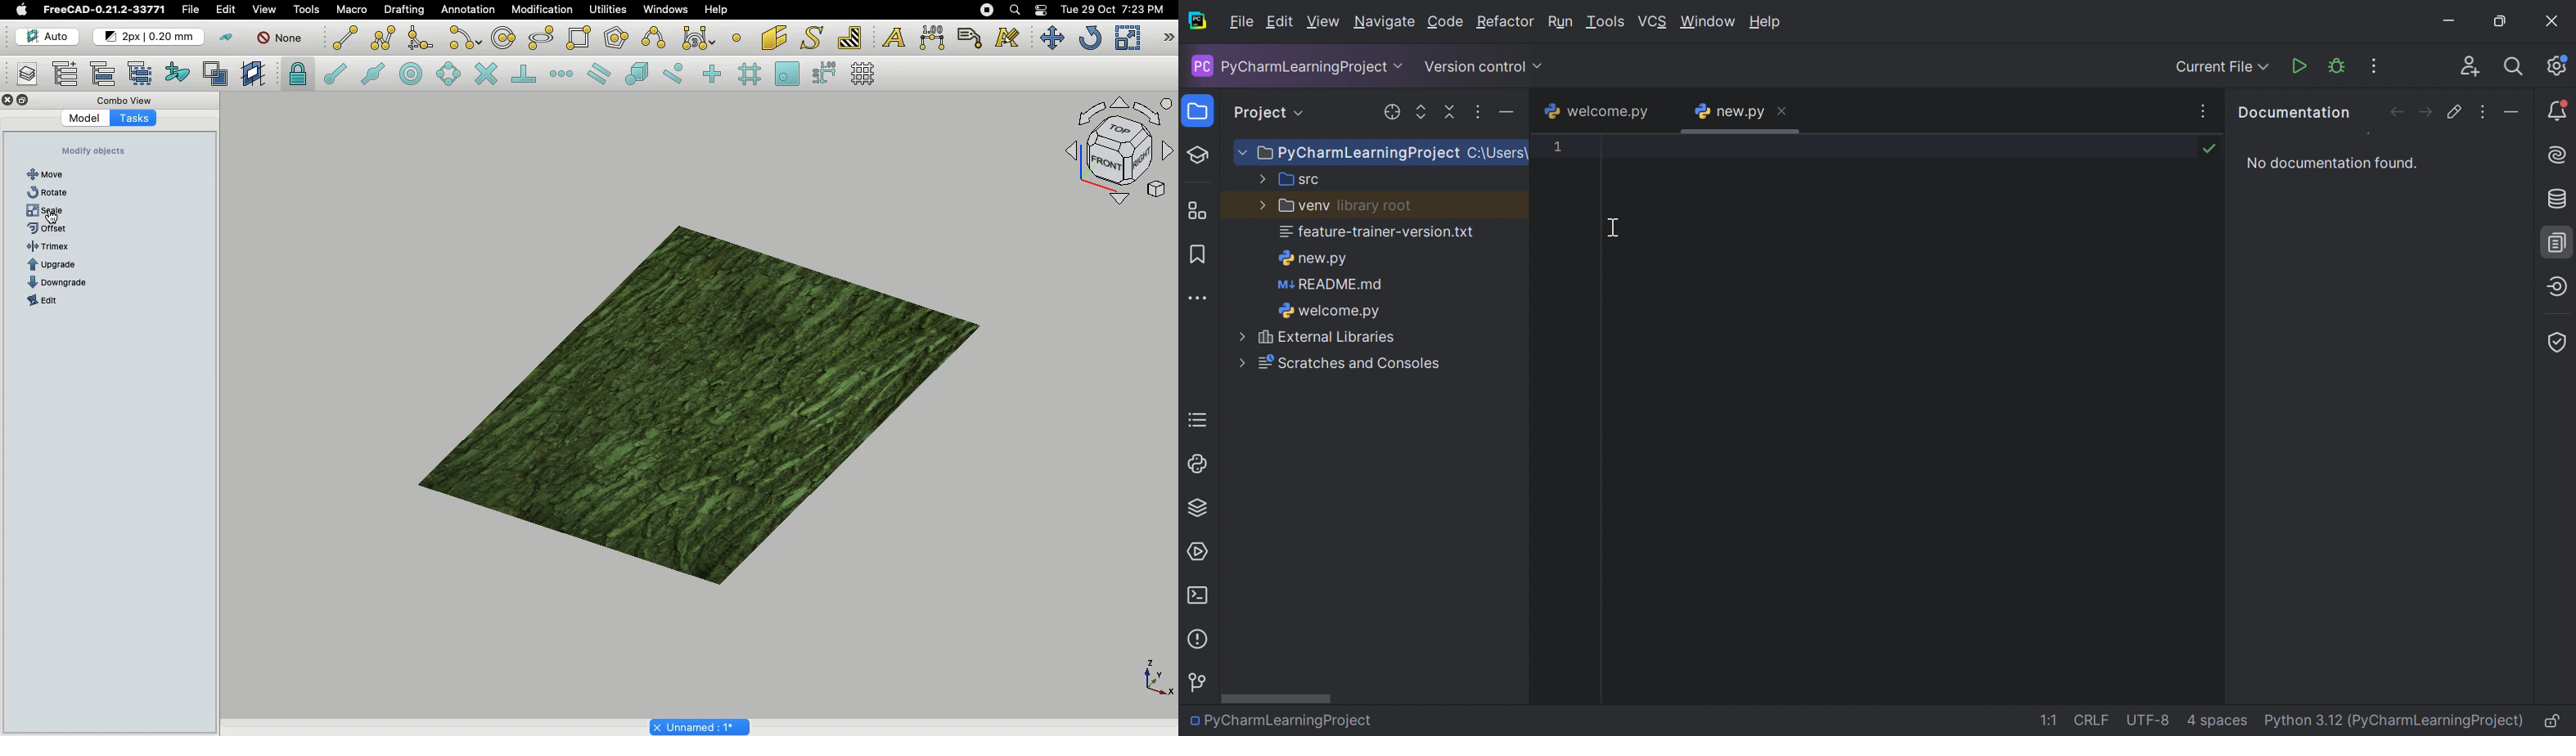 The image size is (2576, 756). I want to click on Apple logo, so click(21, 9).